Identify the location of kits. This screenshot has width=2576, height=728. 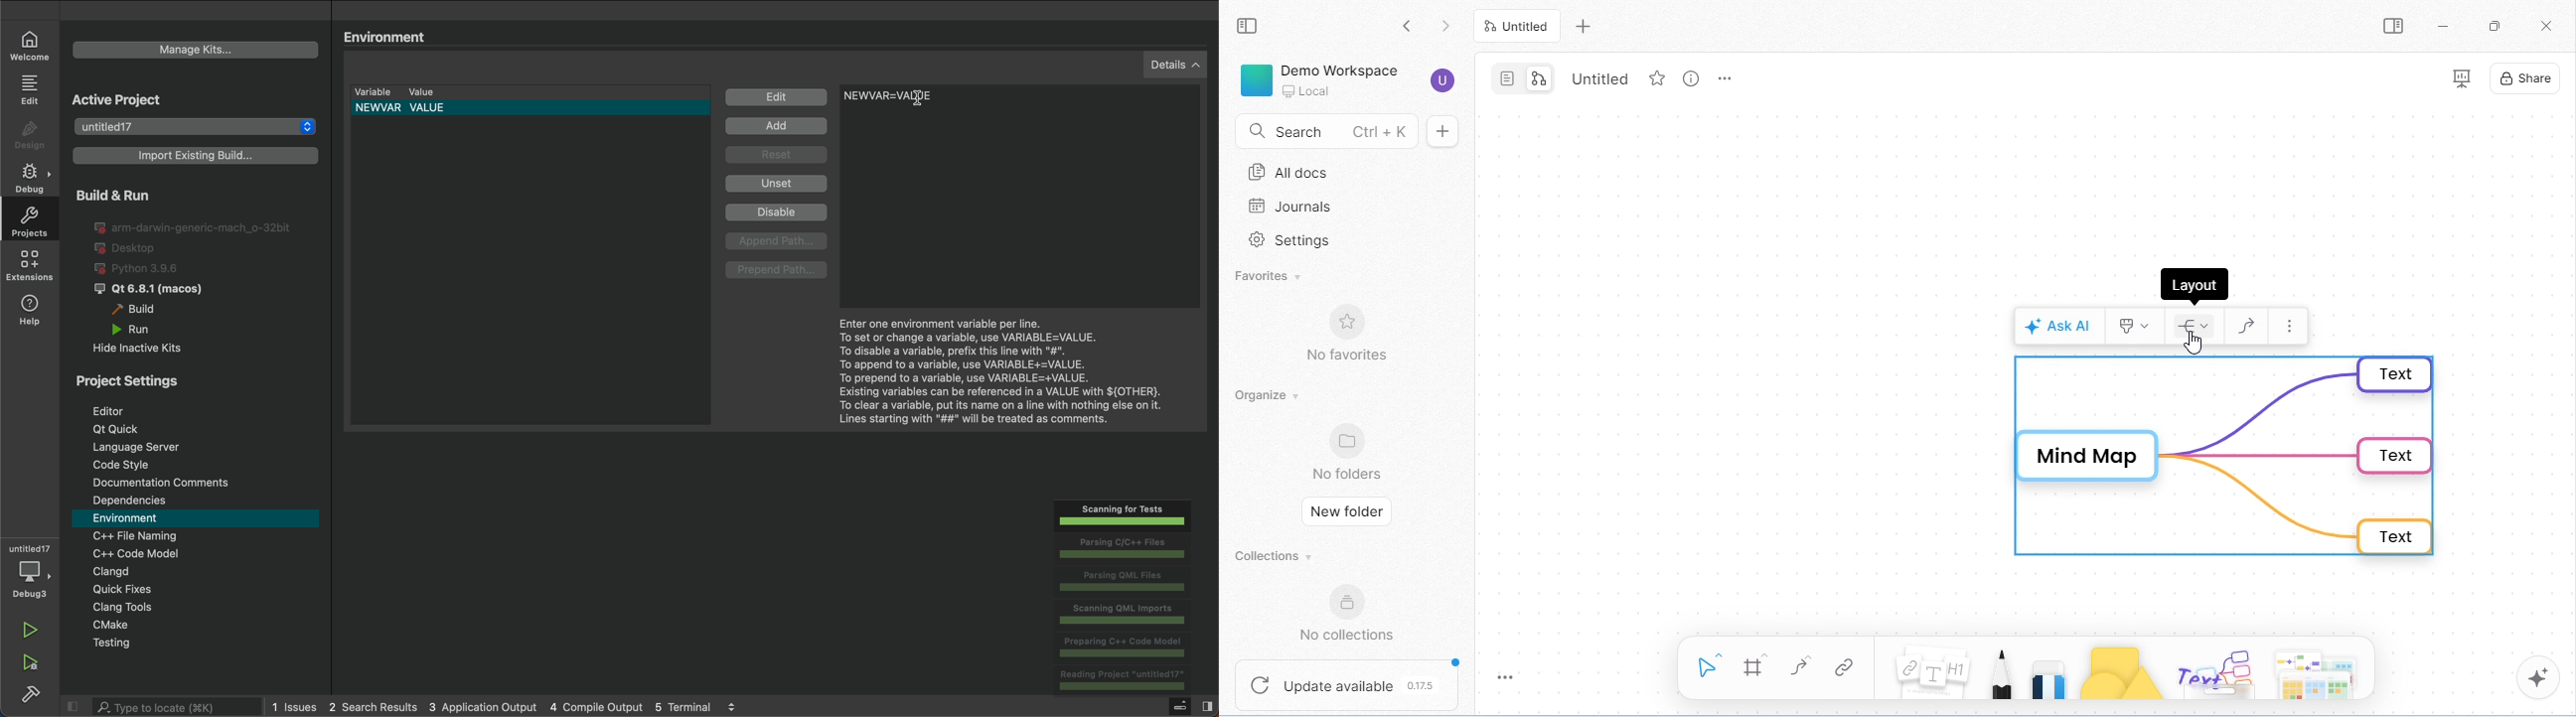
(194, 51).